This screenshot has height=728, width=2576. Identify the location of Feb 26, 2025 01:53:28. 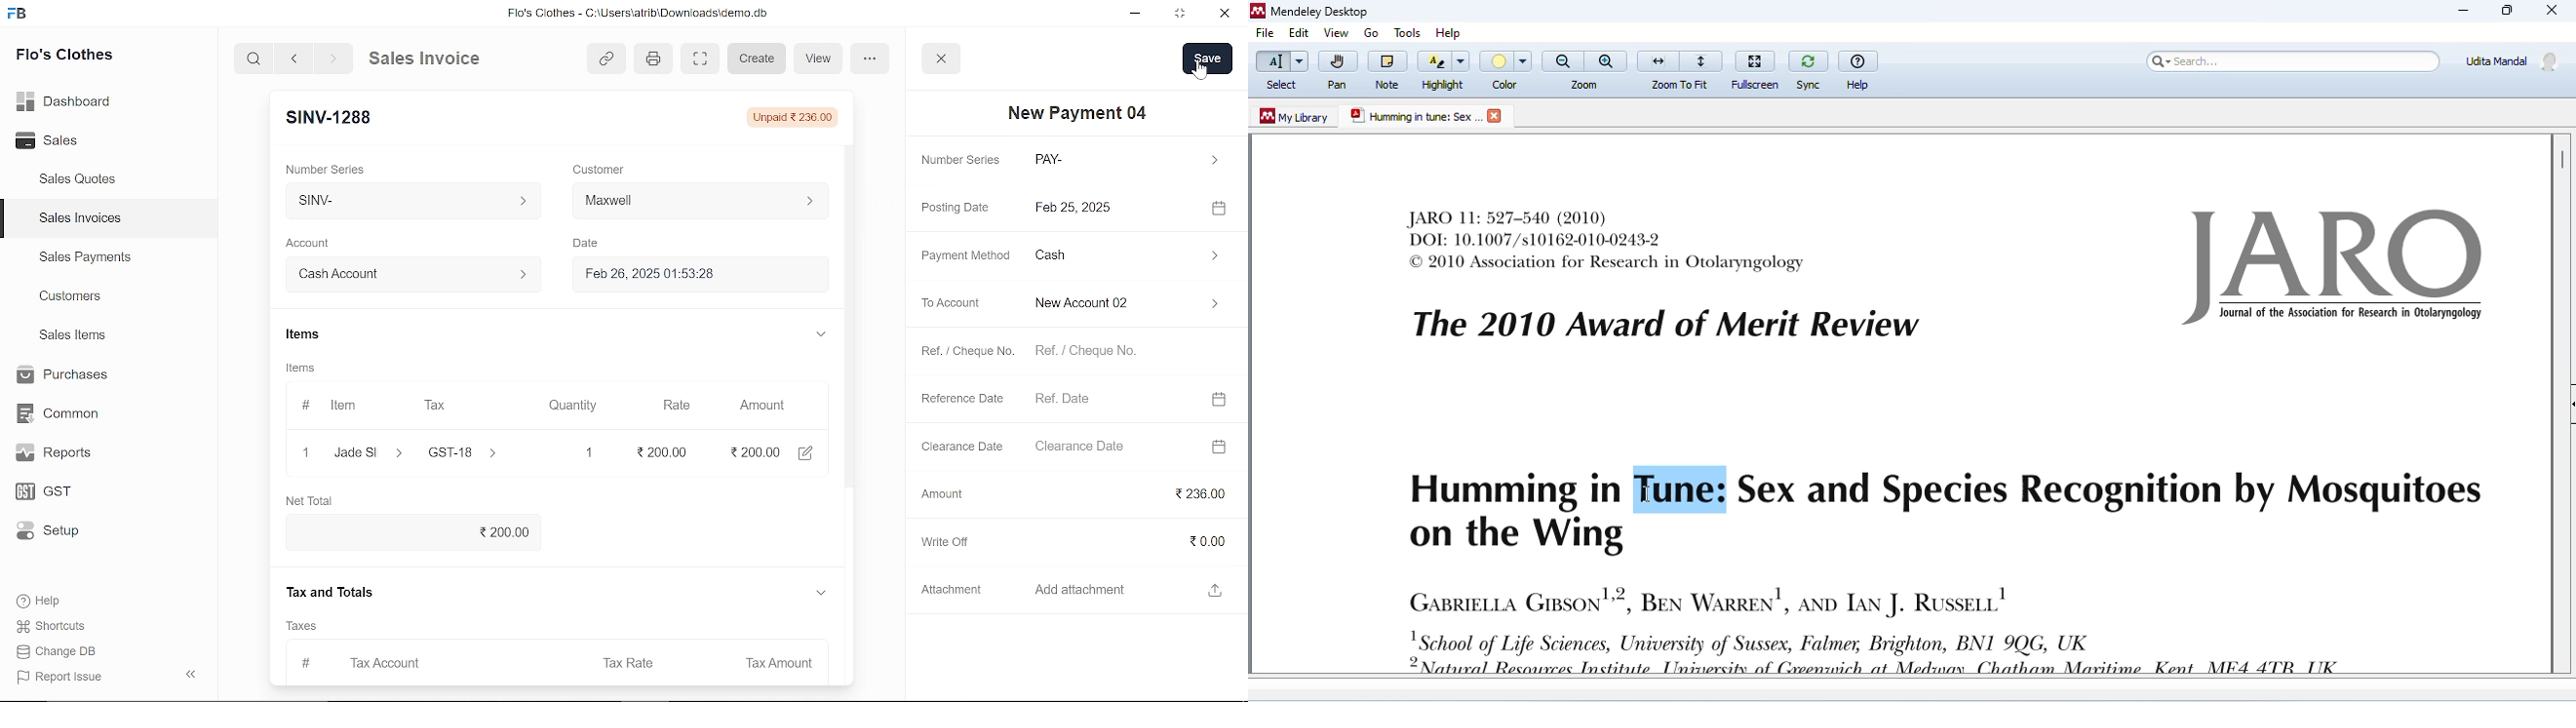
(695, 272).